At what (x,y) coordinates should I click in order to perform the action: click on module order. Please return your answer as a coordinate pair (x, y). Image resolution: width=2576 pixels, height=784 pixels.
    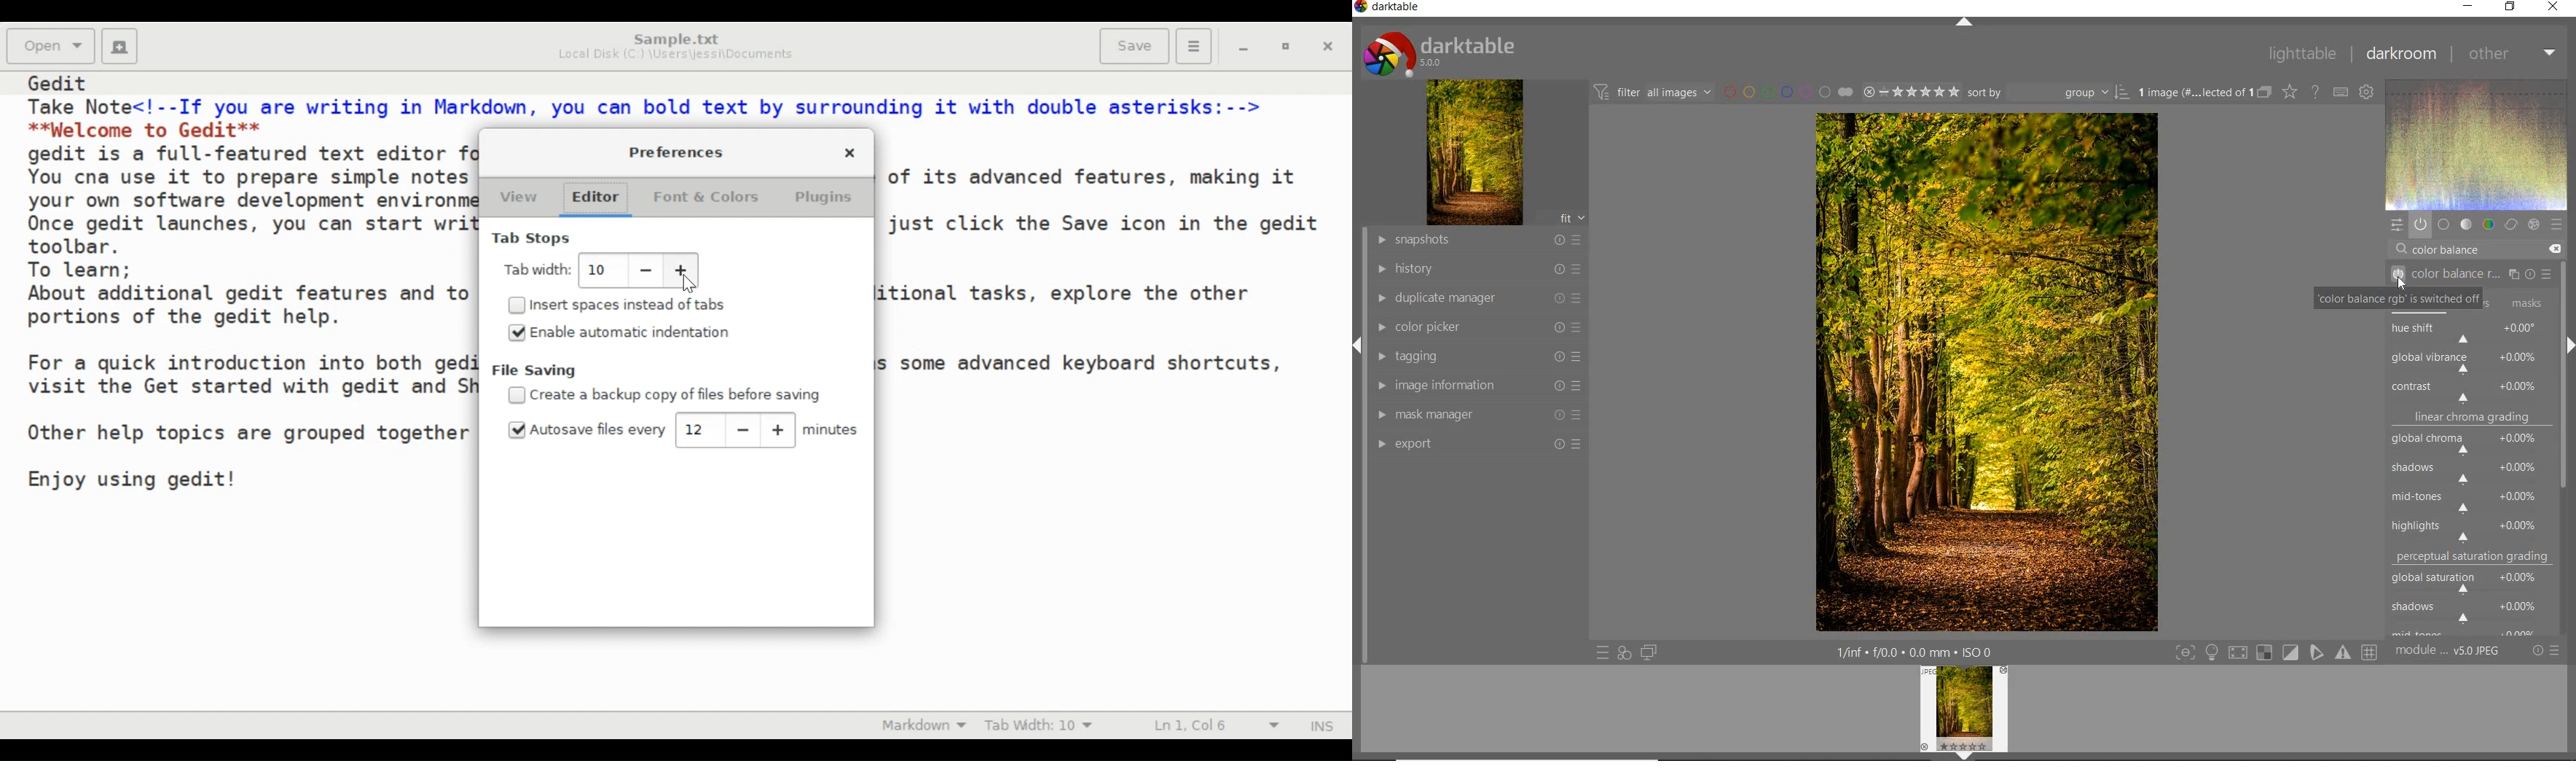
    Looking at the image, I should click on (2447, 652).